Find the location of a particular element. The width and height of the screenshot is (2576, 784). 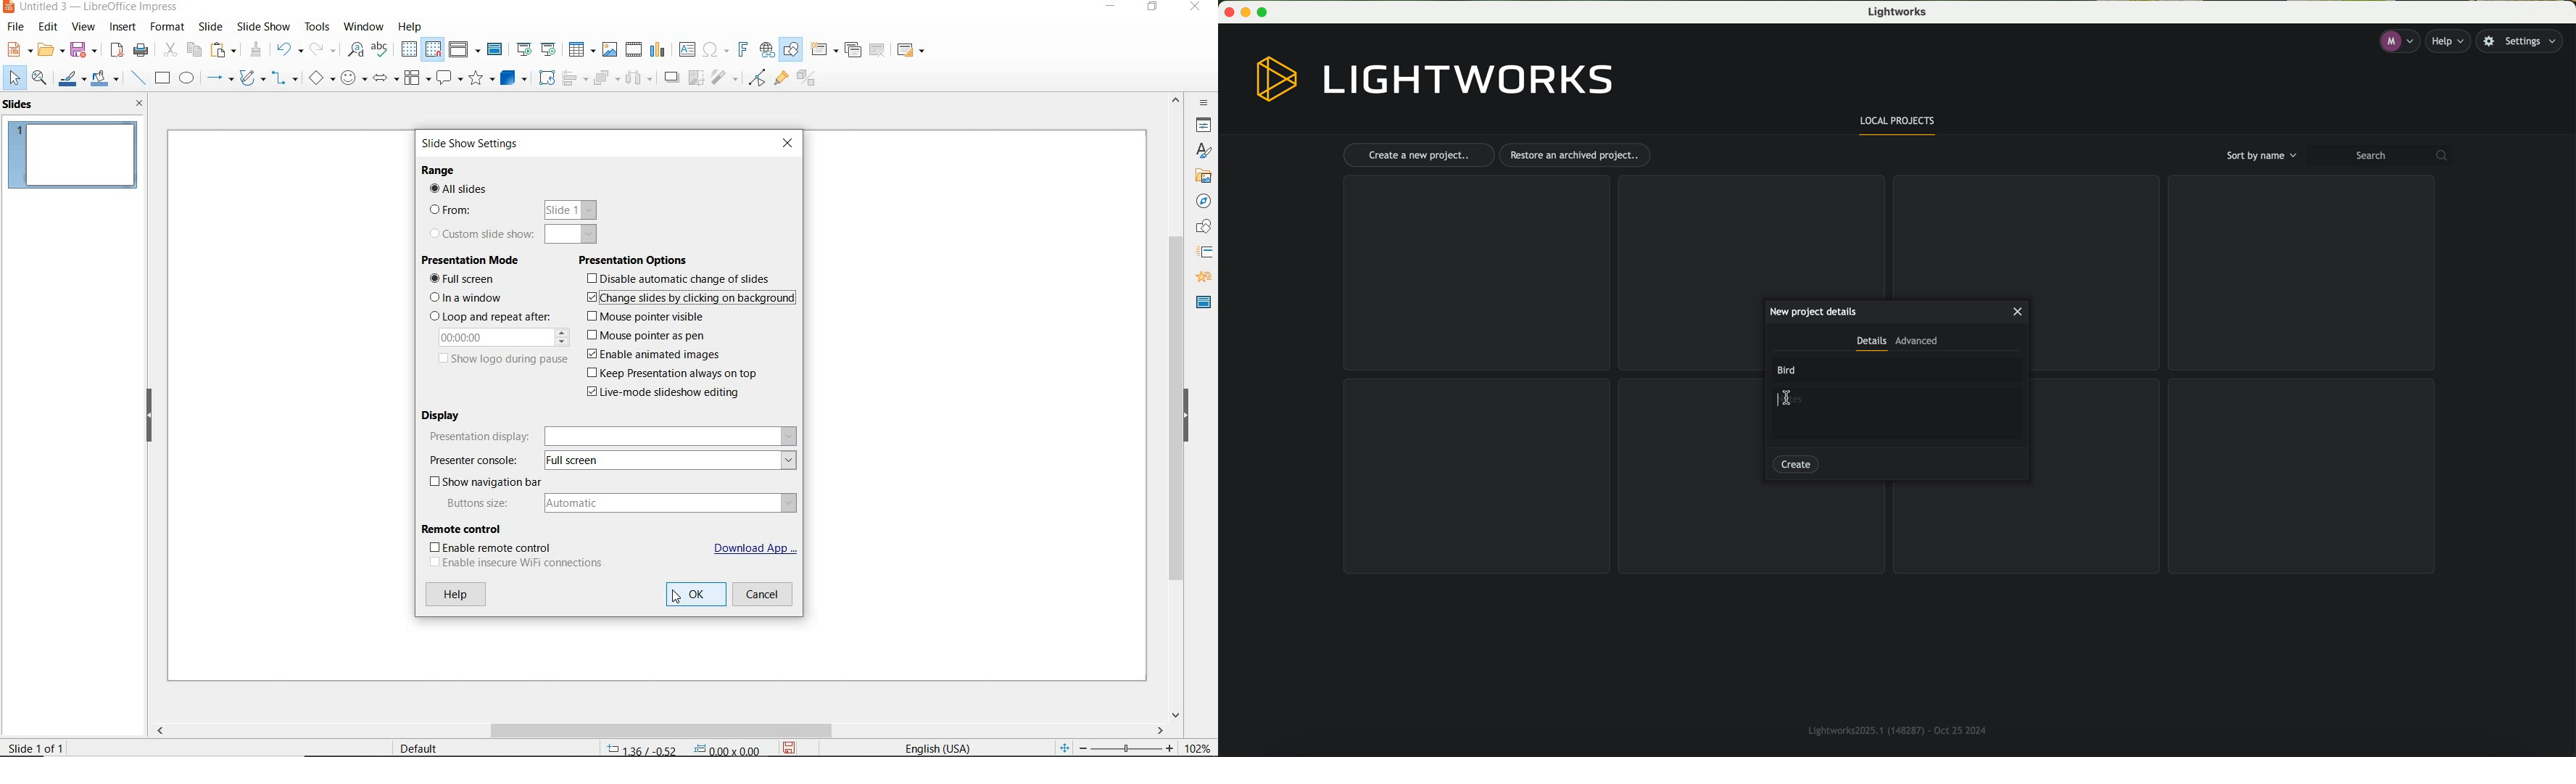

SHOW LOGO DURING PAUSE is located at coordinates (503, 360).